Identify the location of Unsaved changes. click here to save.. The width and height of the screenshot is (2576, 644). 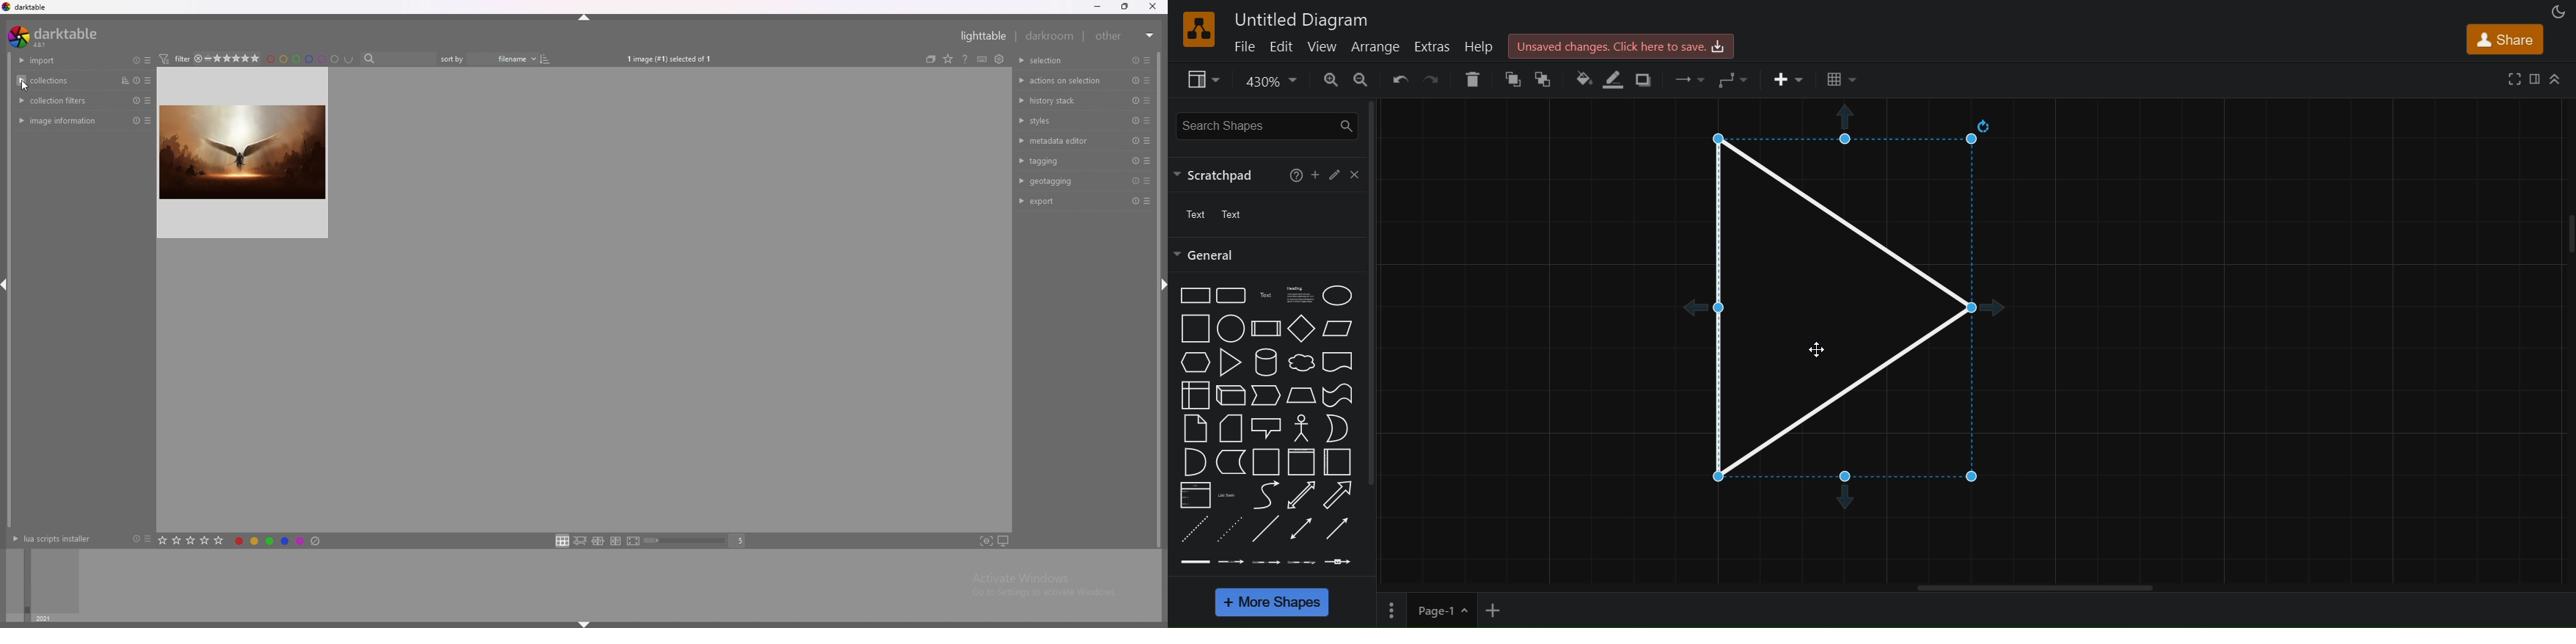
(1622, 45).